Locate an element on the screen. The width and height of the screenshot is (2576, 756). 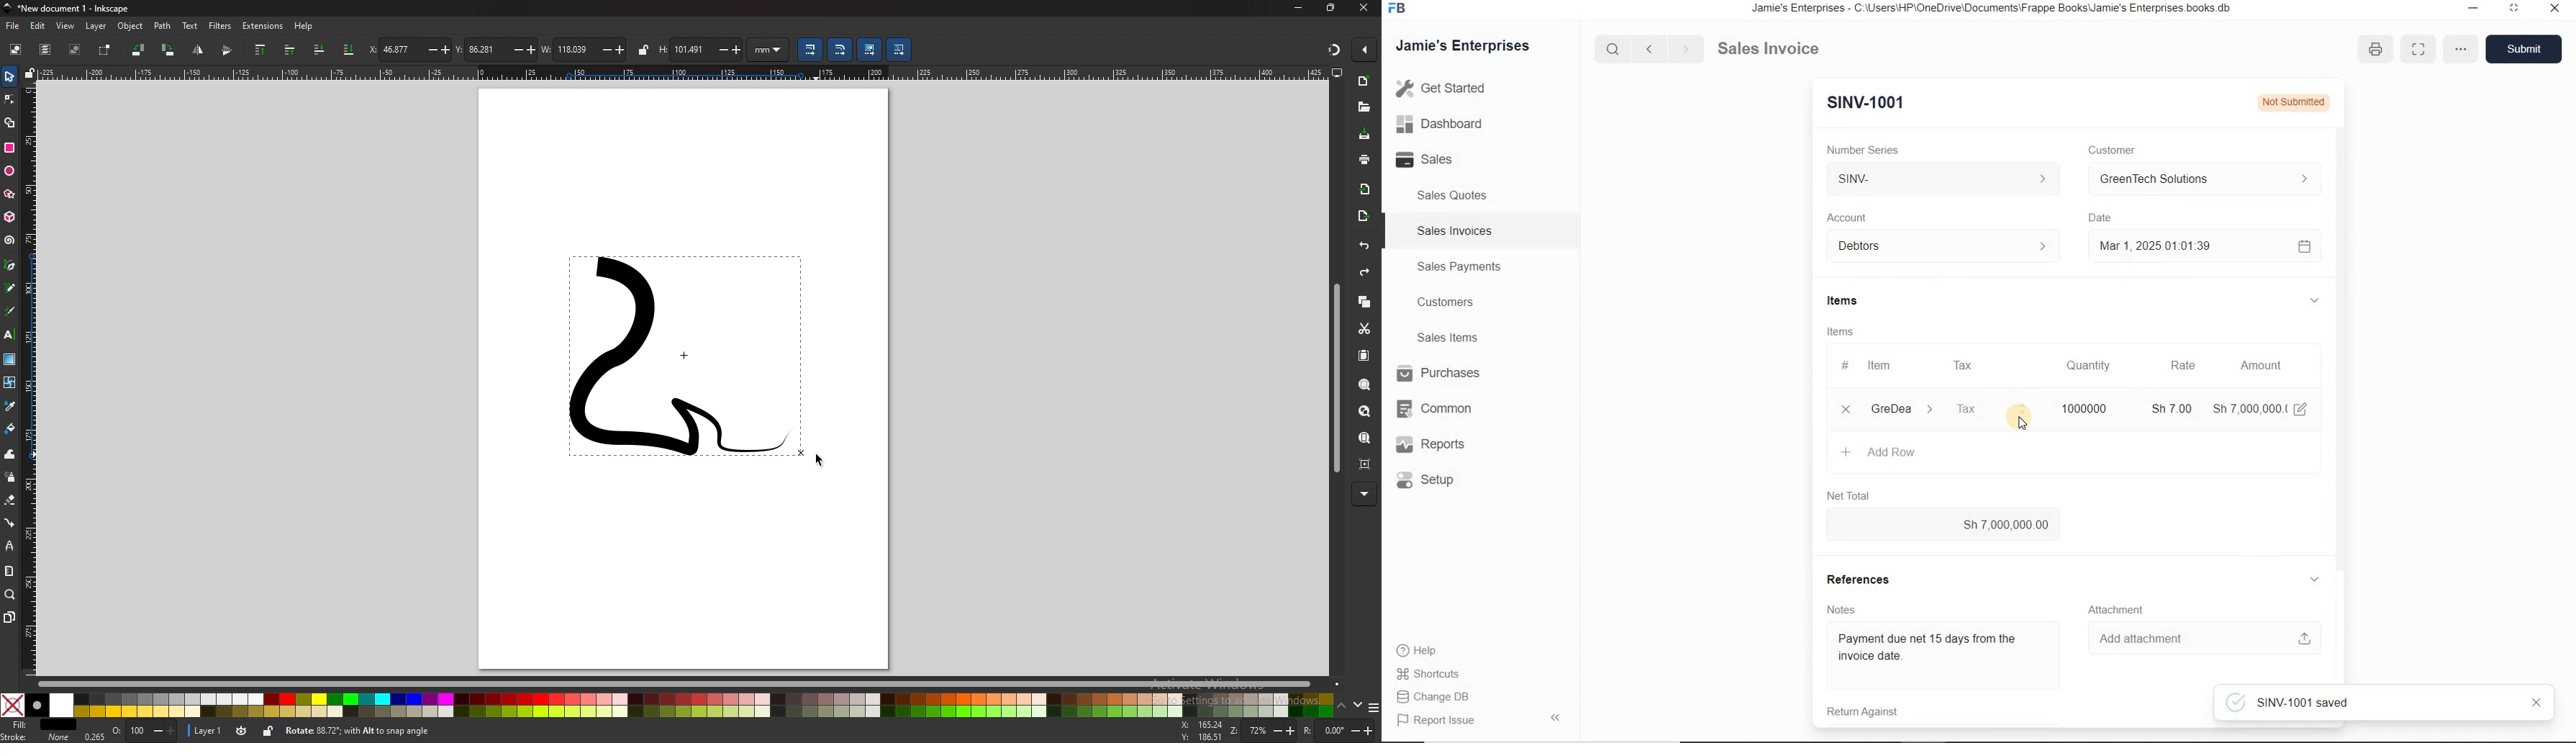
SINV- is located at coordinates (1946, 181).